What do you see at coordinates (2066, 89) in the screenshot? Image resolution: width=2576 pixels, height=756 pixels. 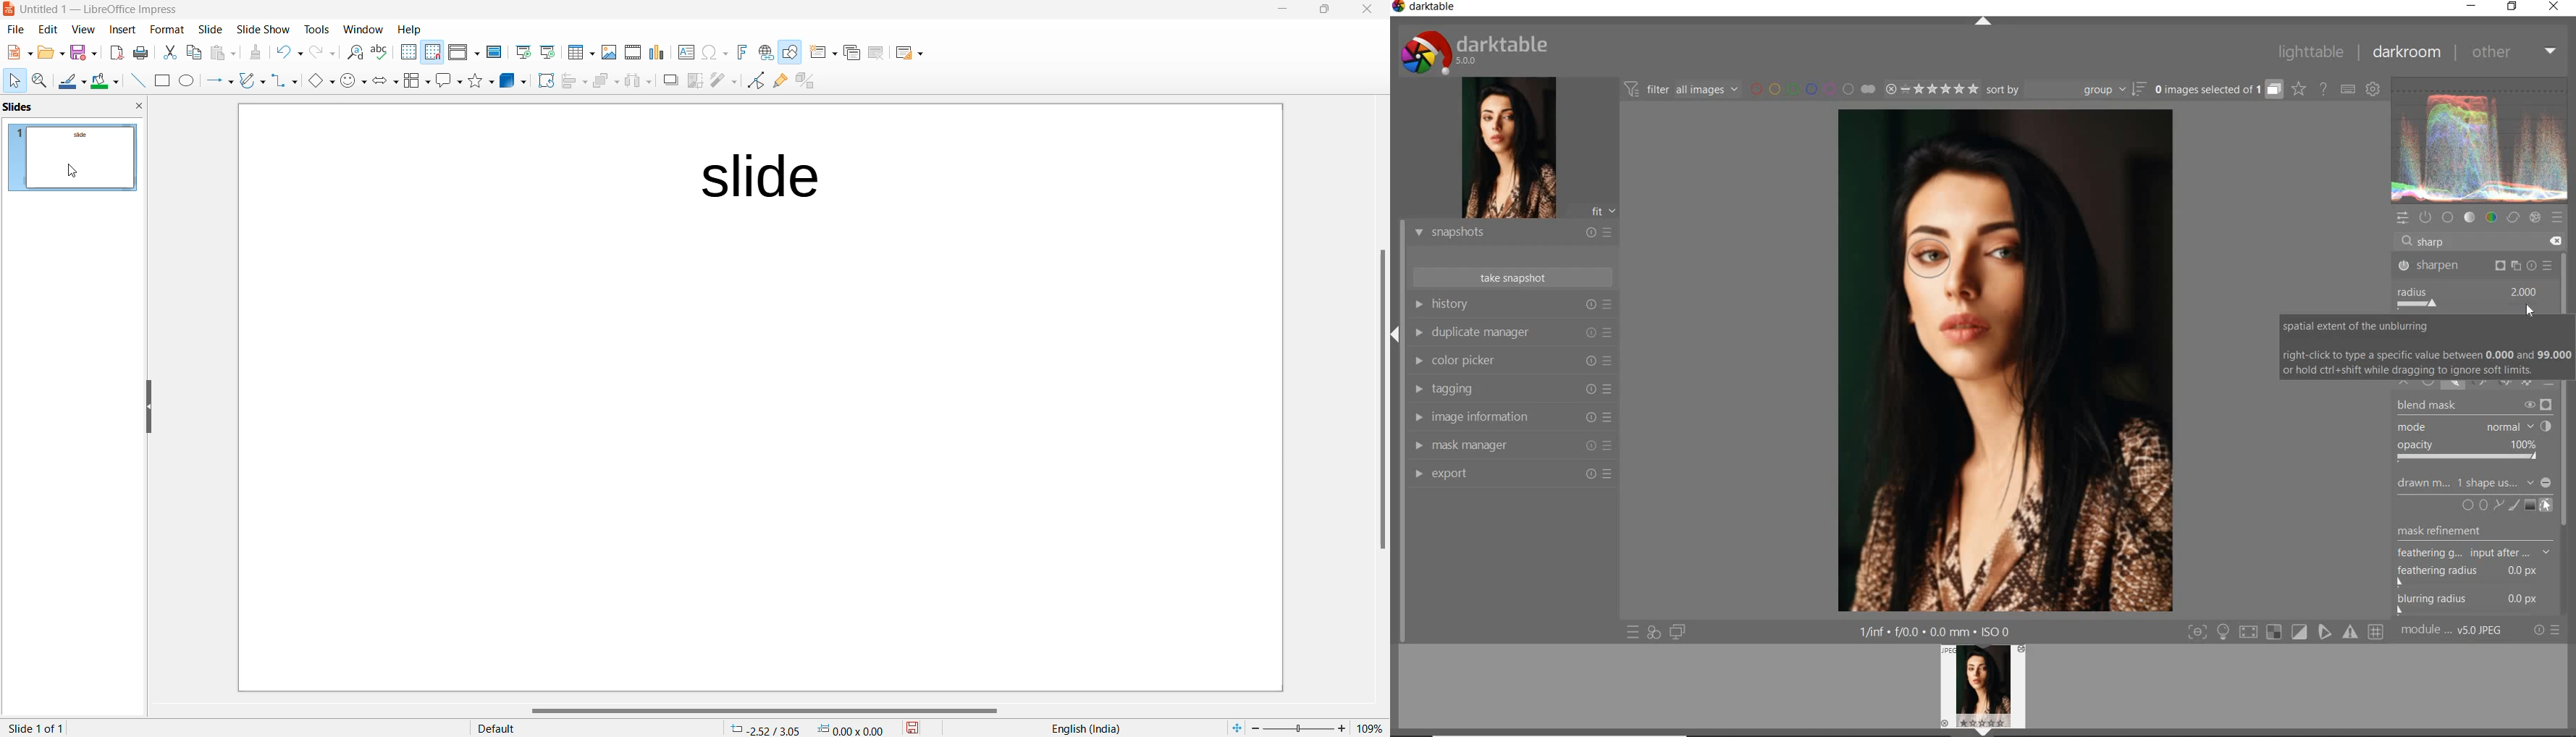 I see `sort` at bounding box center [2066, 89].